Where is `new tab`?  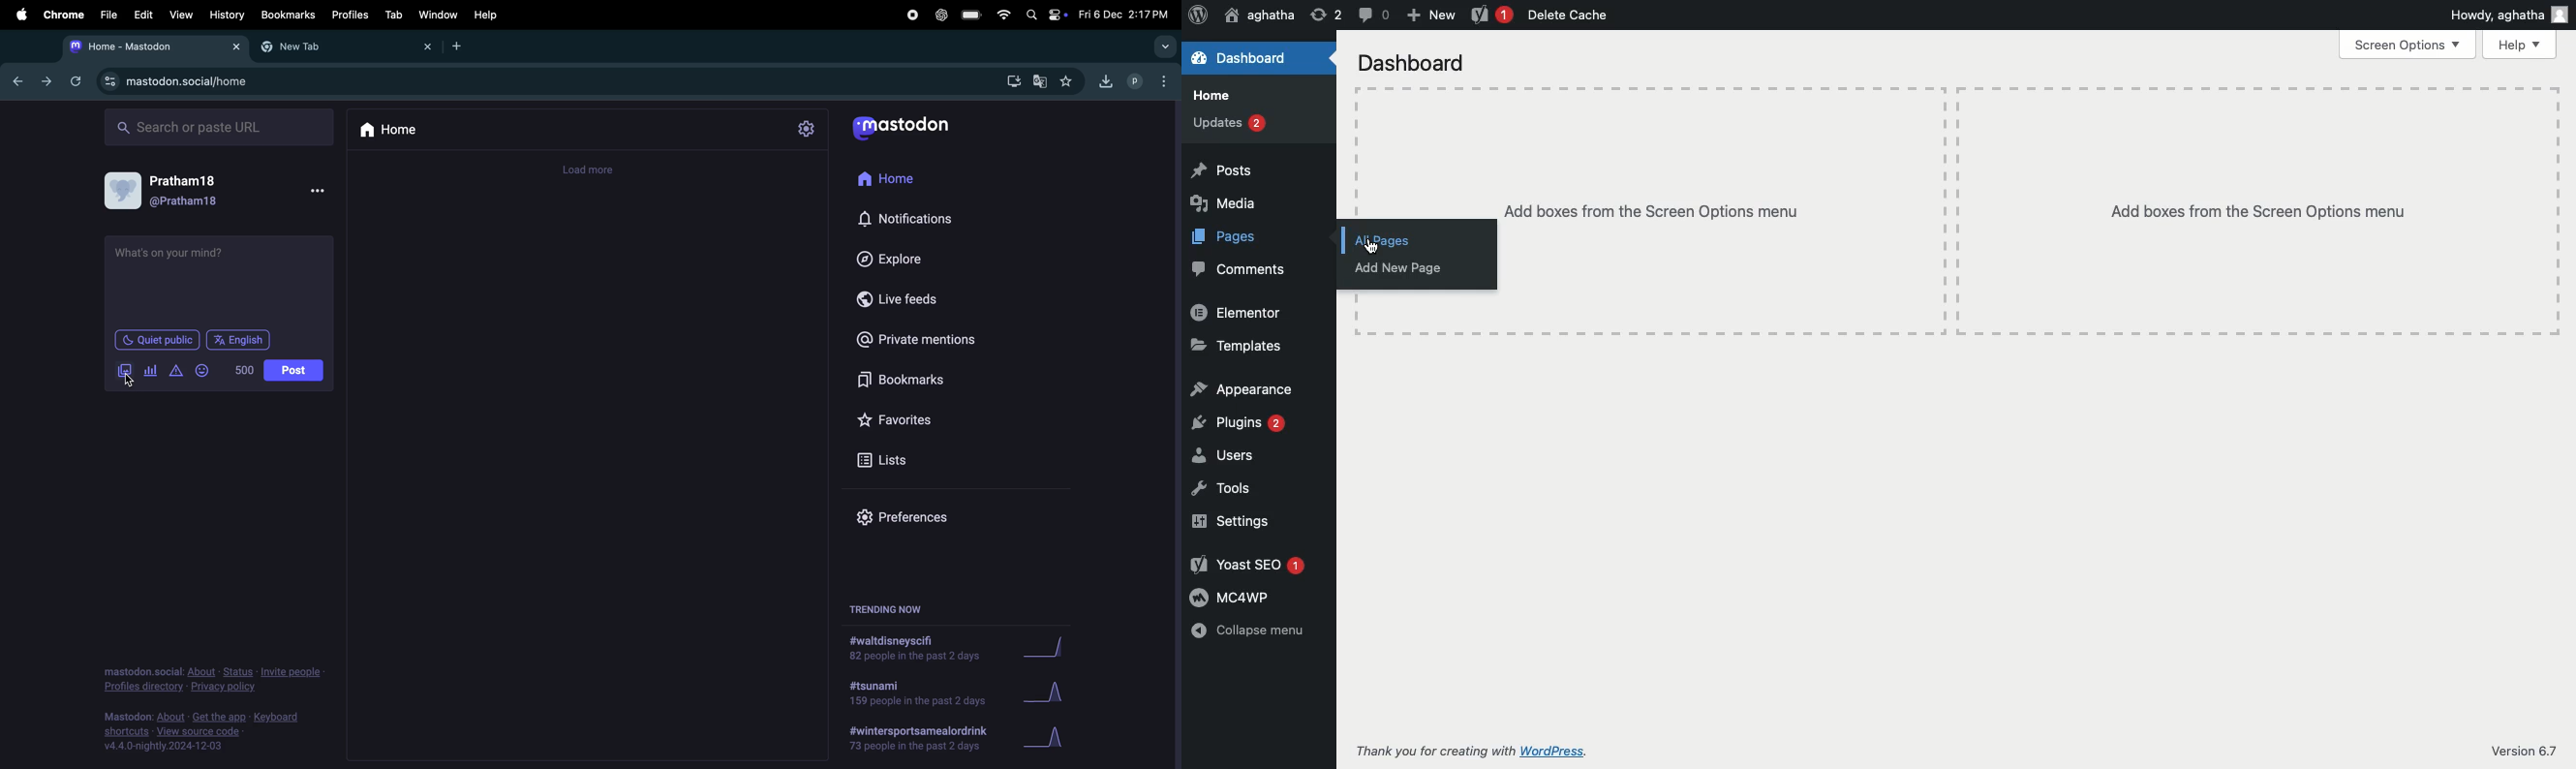 new tab is located at coordinates (342, 48).